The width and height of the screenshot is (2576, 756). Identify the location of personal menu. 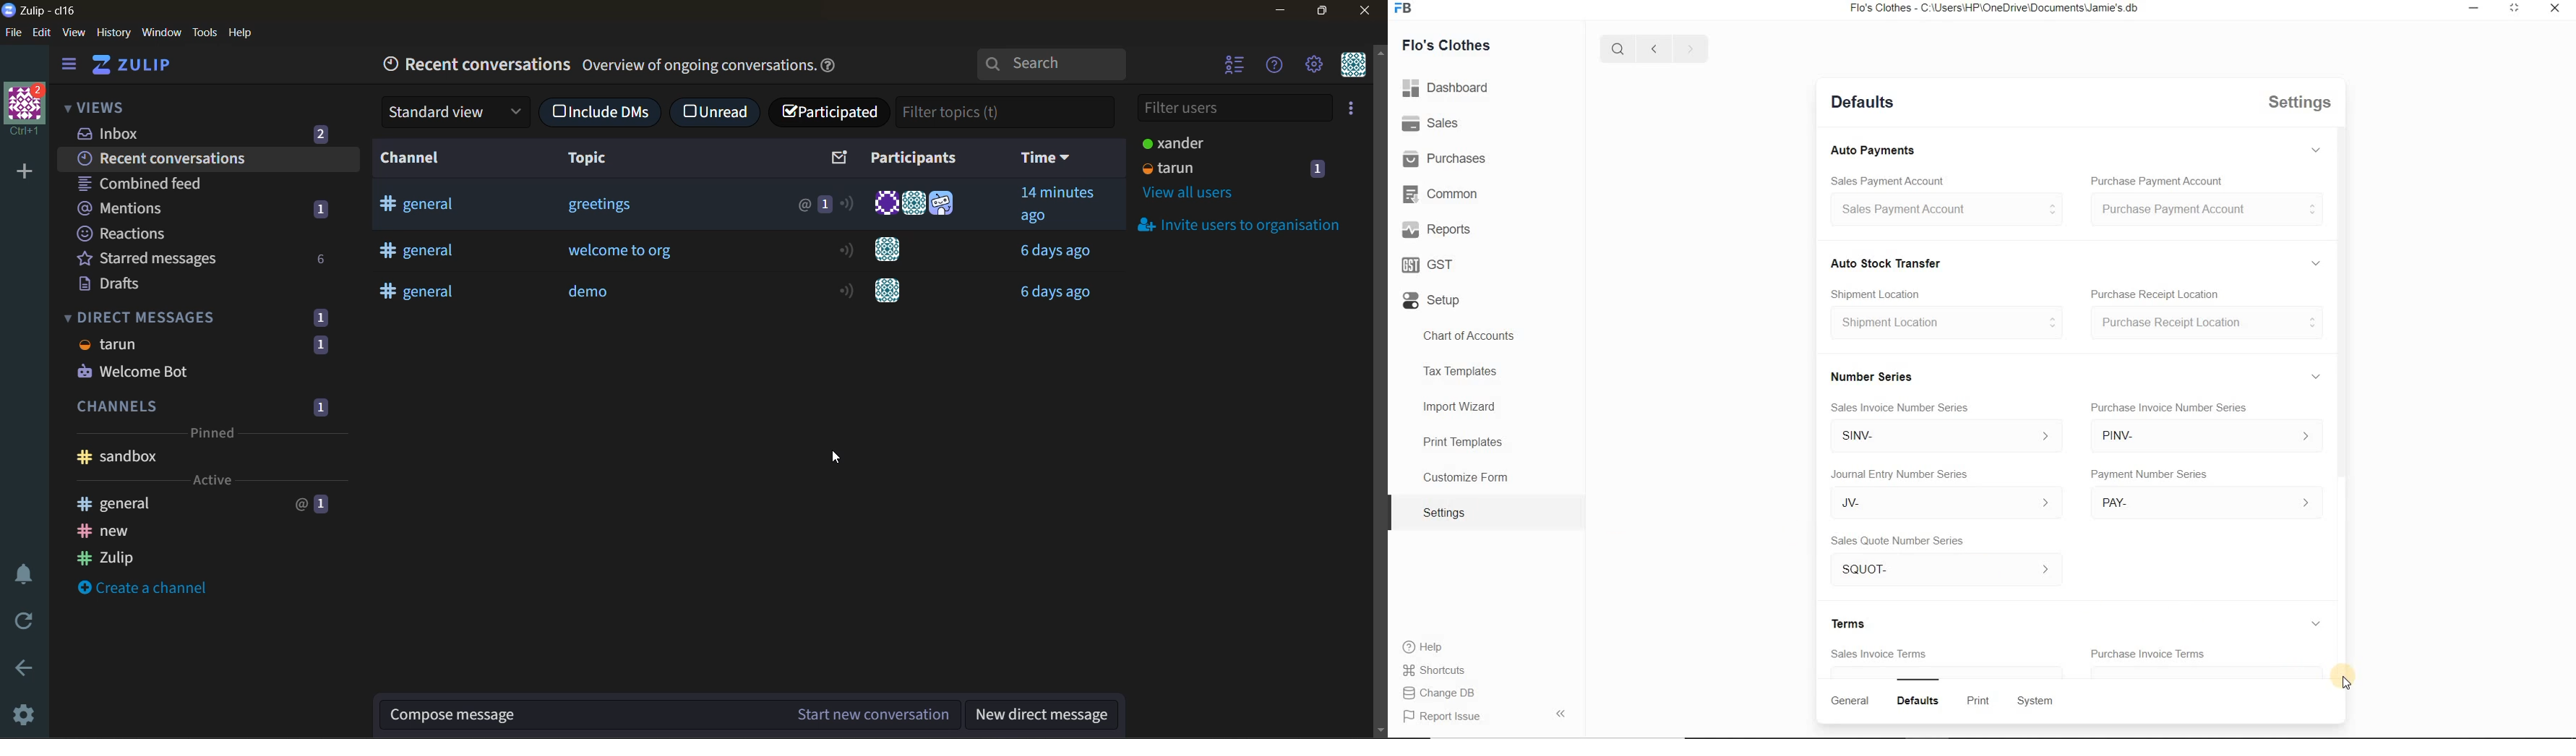
(1353, 66).